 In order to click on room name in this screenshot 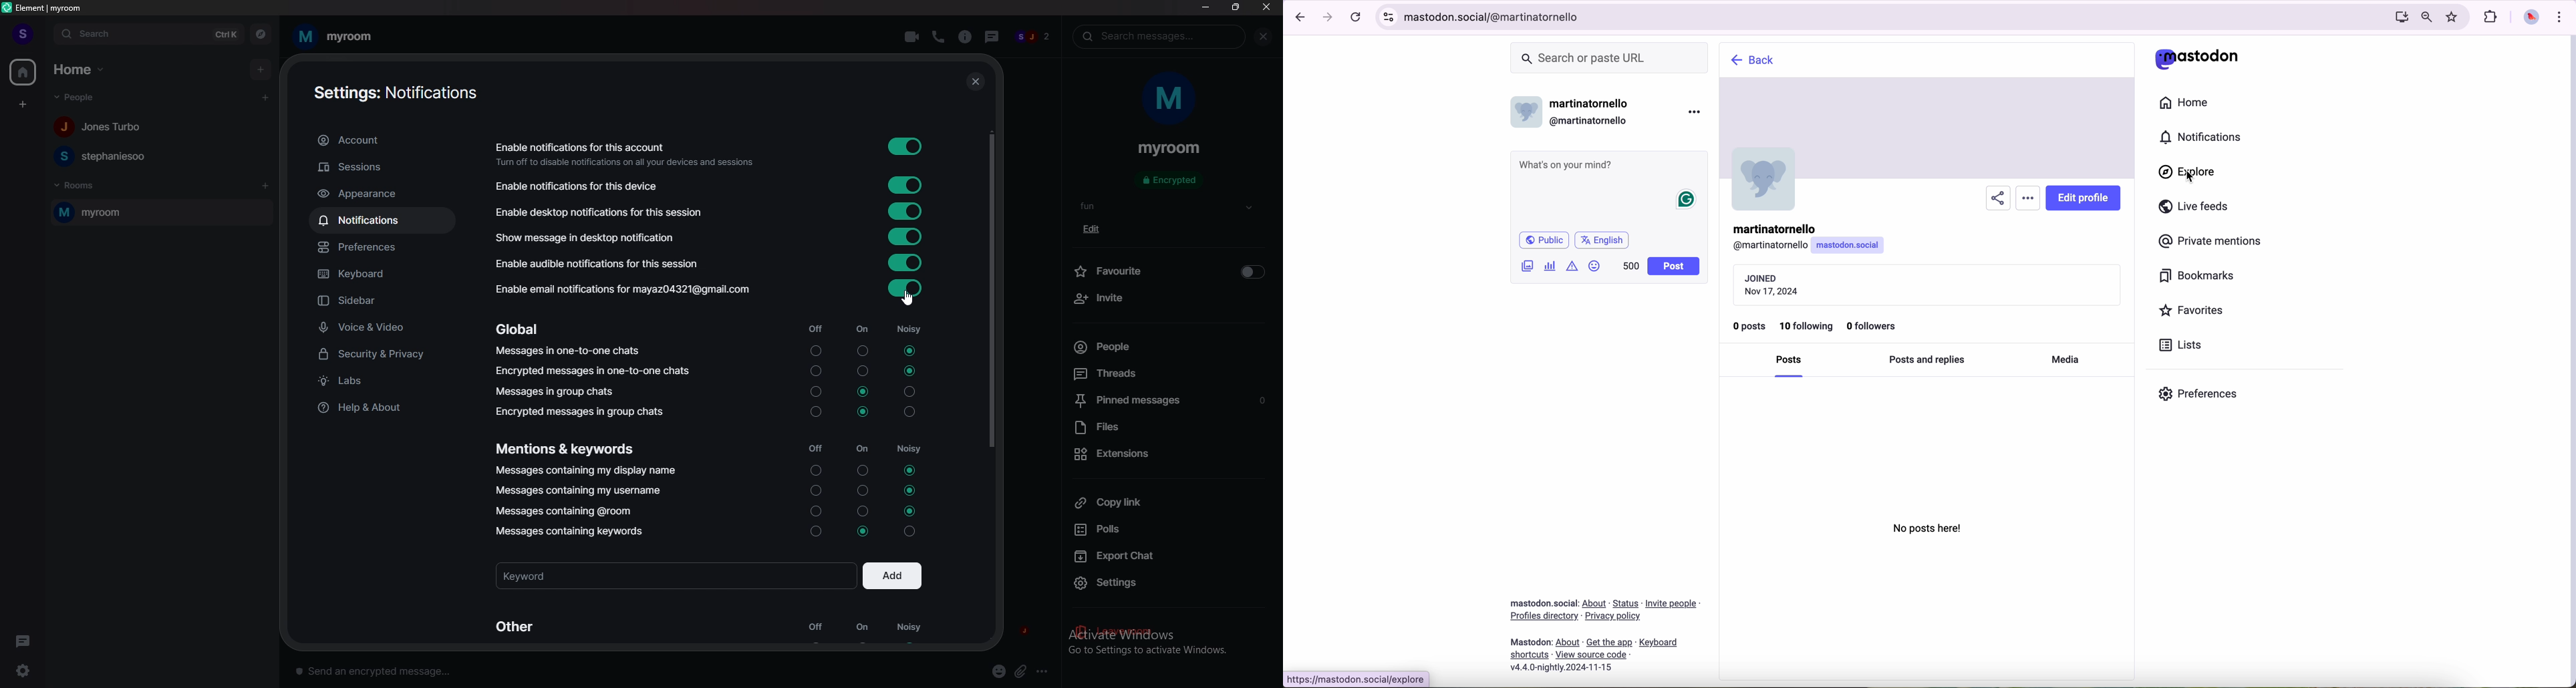, I will do `click(1169, 149)`.